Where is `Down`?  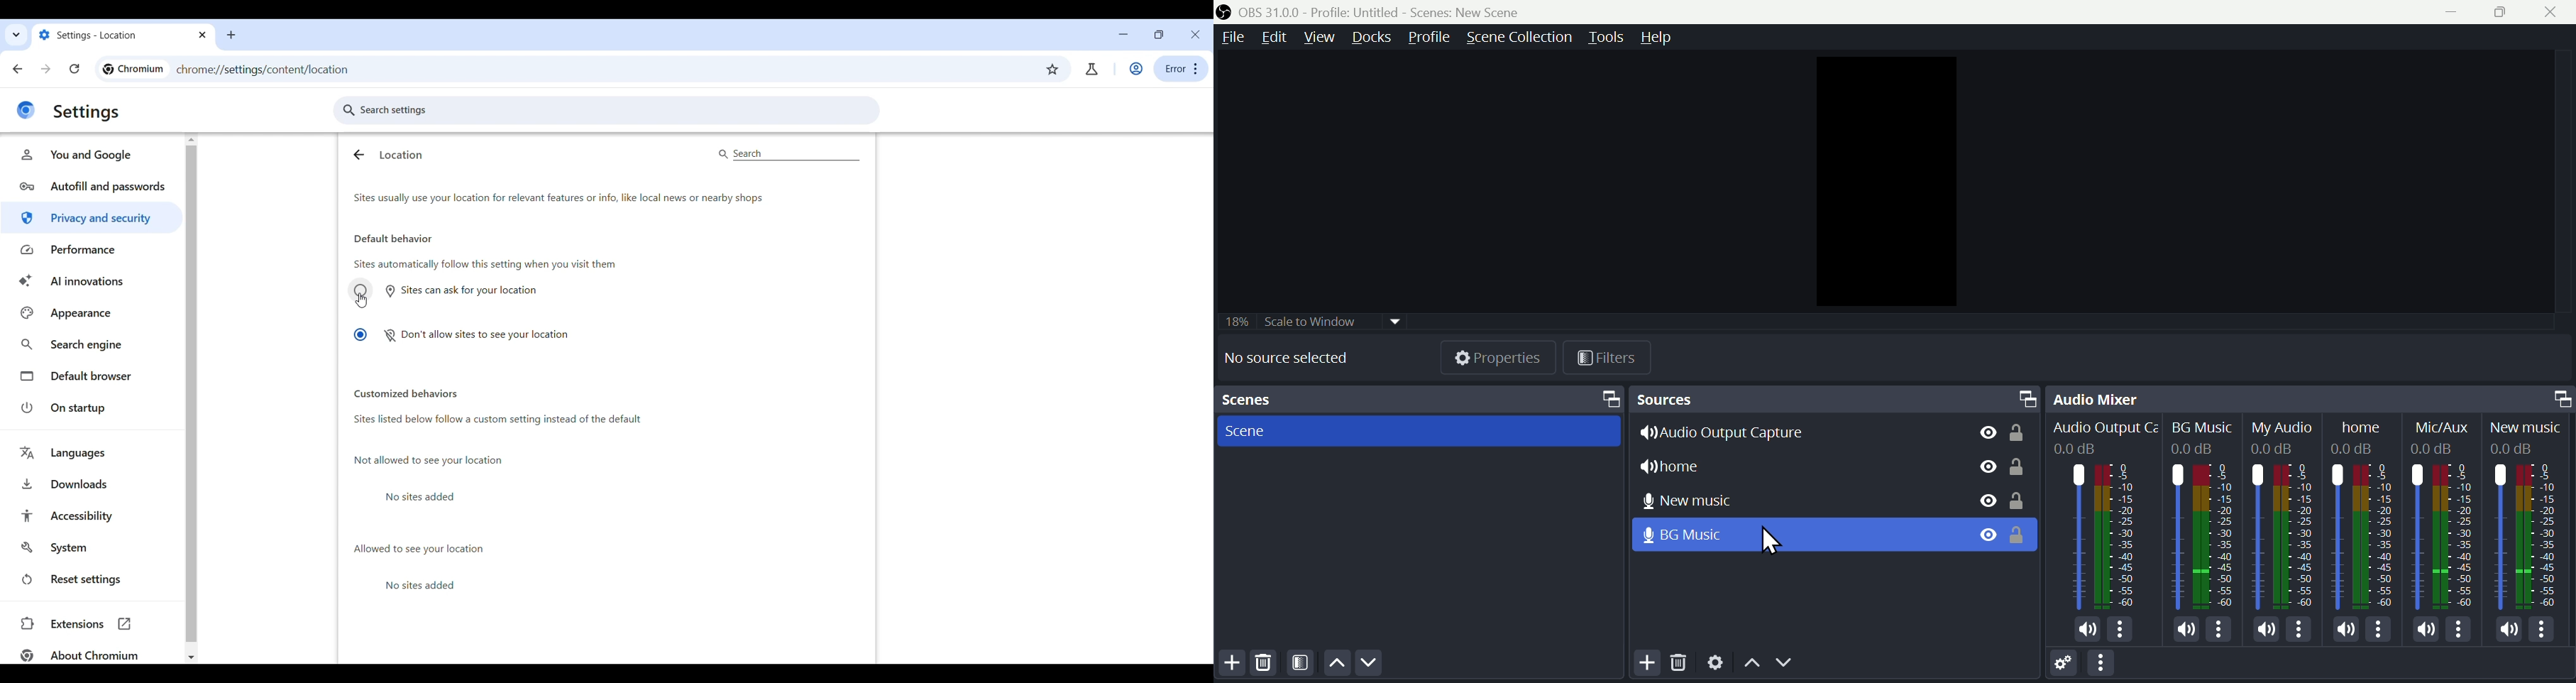
Down is located at coordinates (1806, 667).